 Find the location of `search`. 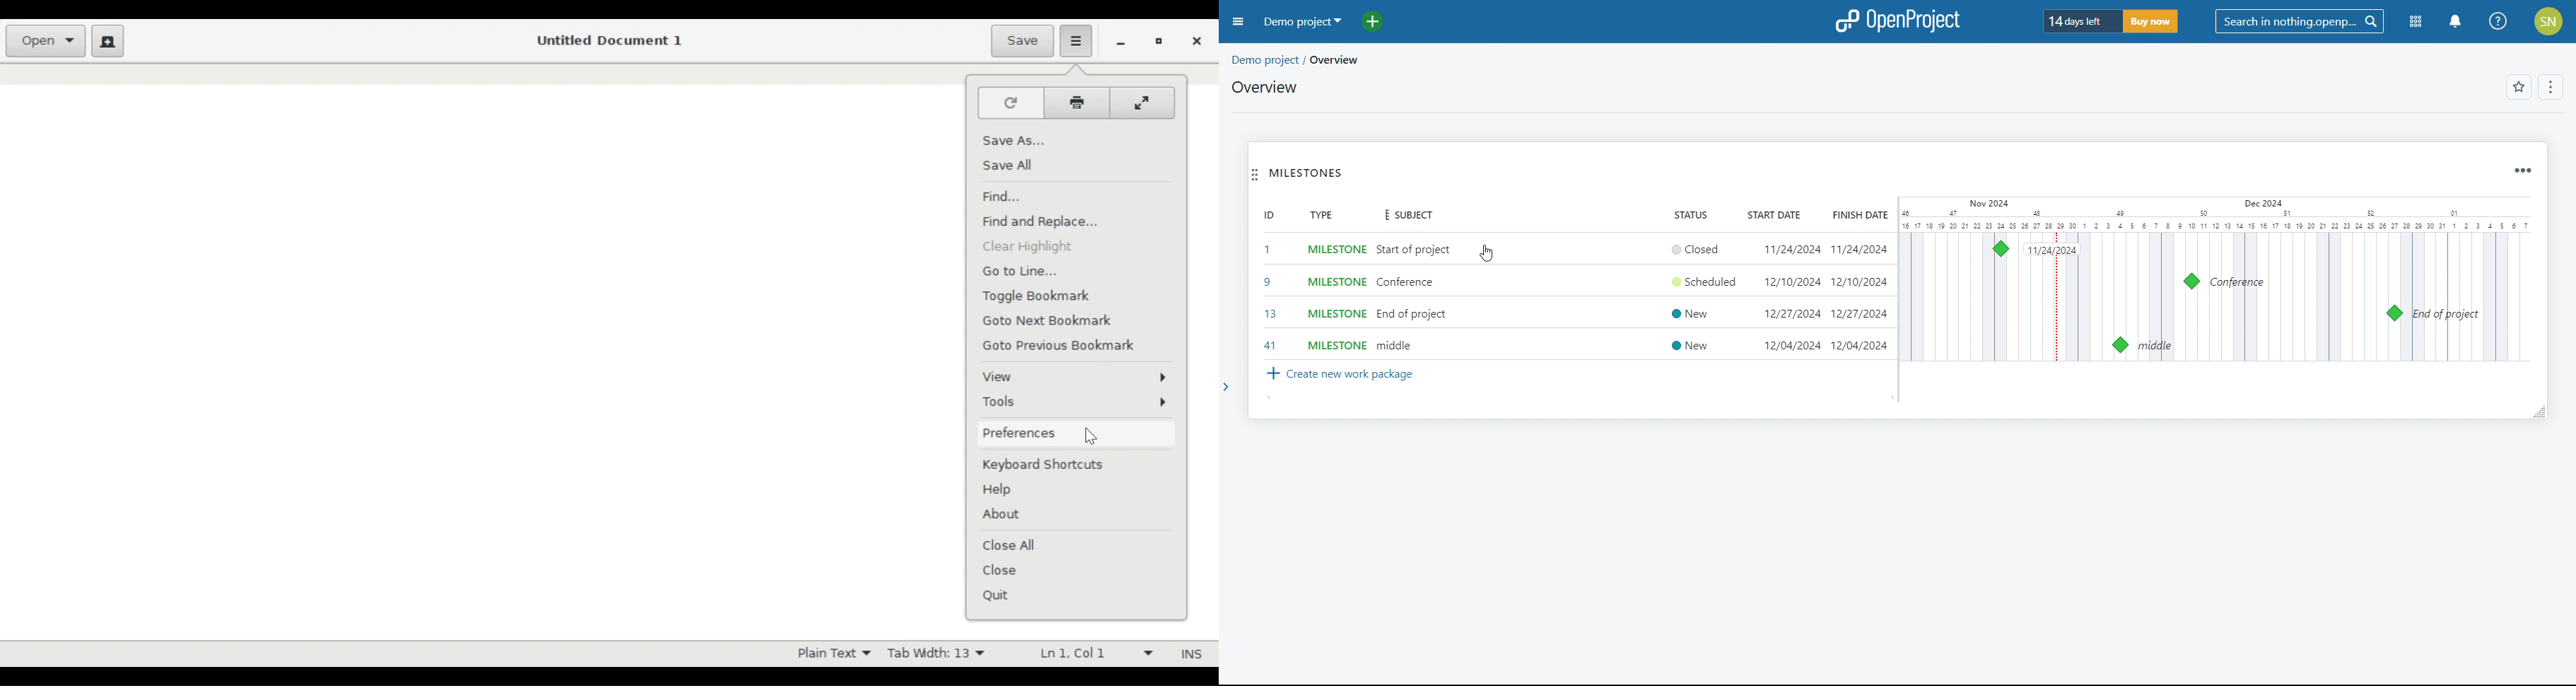

search is located at coordinates (2300, 21).